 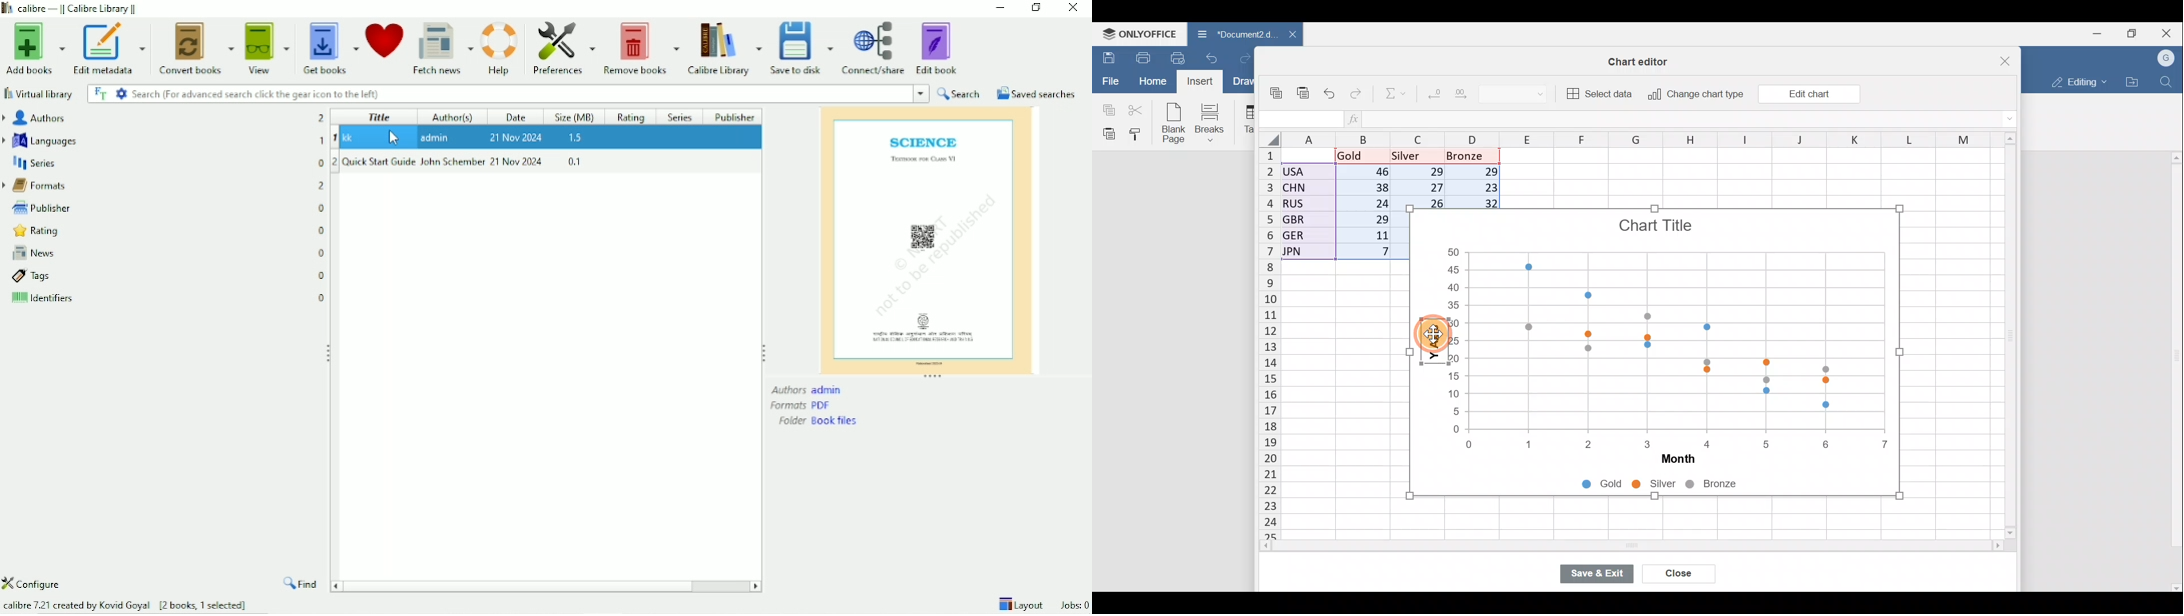 What do you see at coordinates (1178, 58) in the screenshot?
I see `Quick print` at bounding box center [1178, 58].